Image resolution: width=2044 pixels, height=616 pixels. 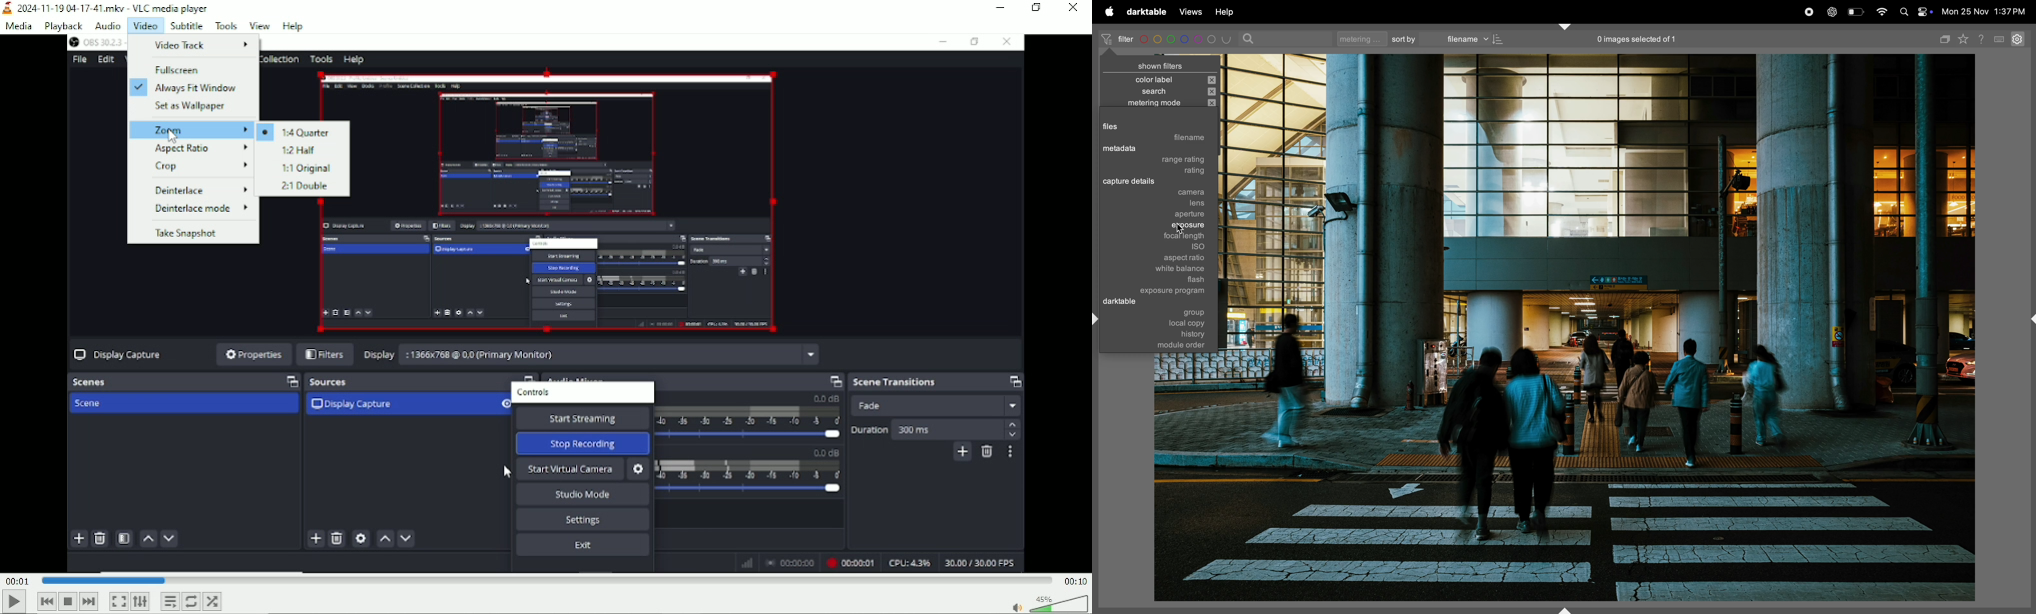 What do you see at coordinates (1178, 334) in the screenshot?
I see `history` at bounding box center [1178, 334].